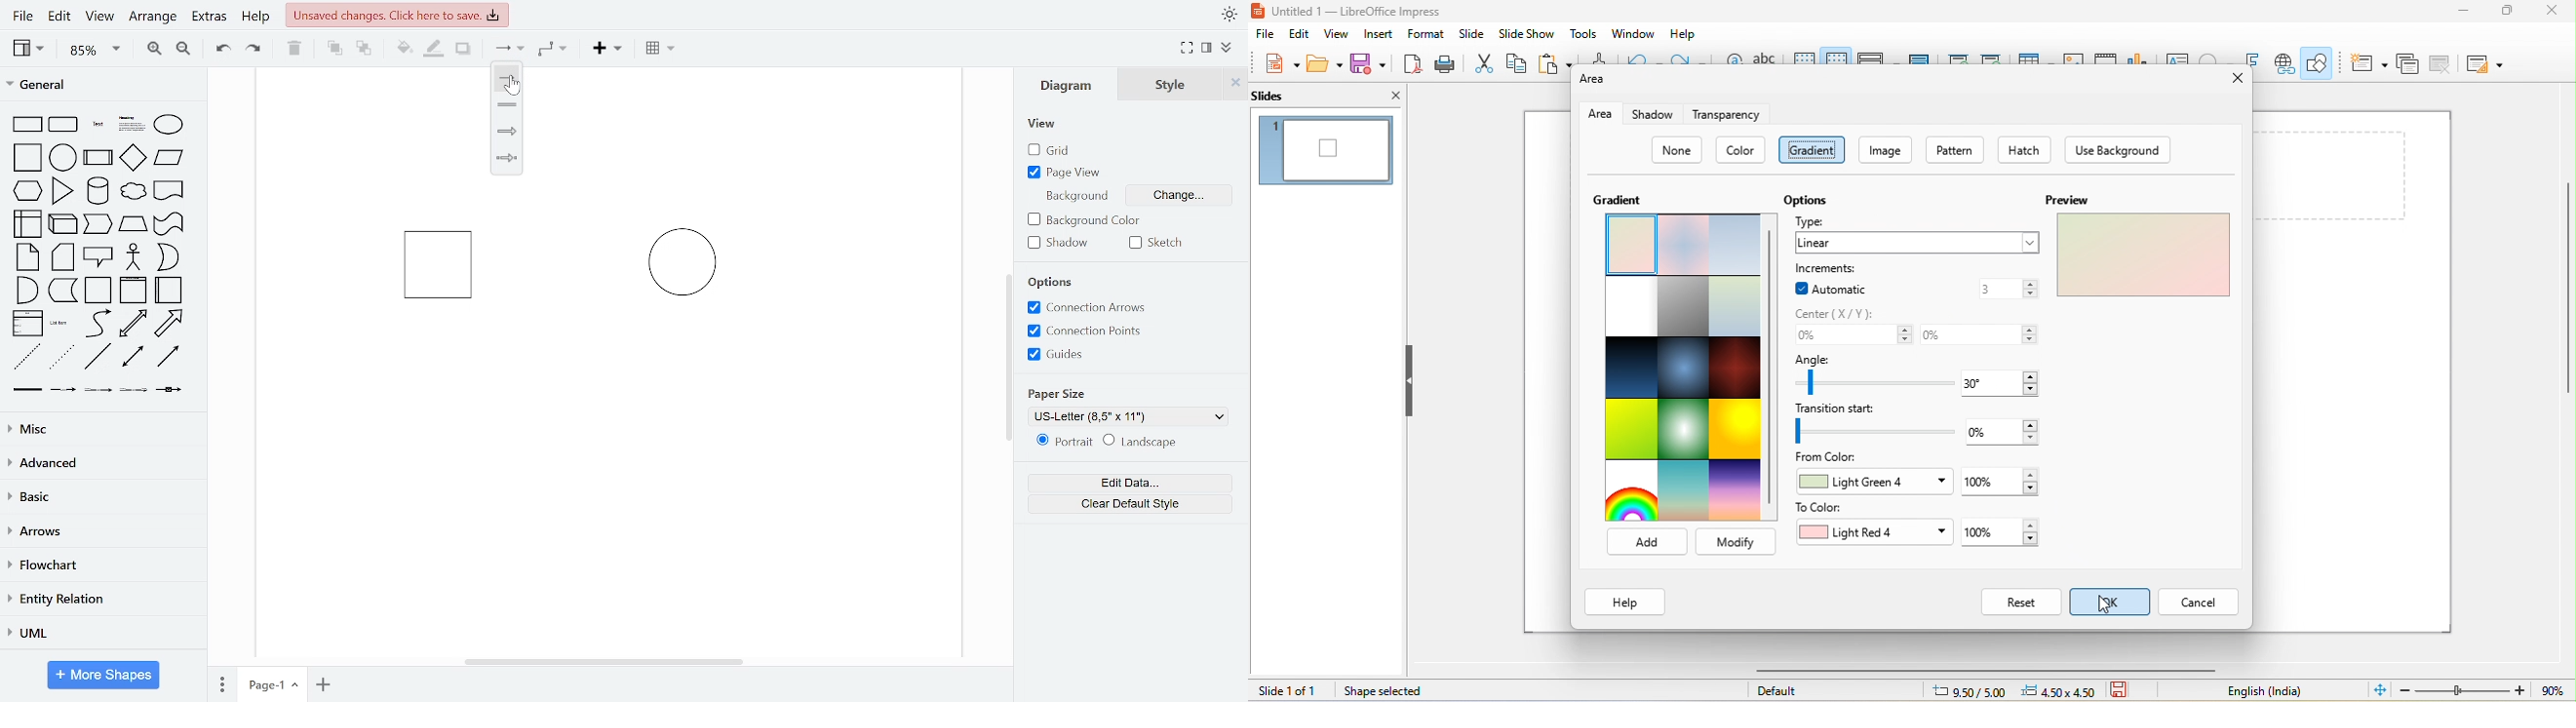 This screenshot has height=728, width=2576. What do you see at coordinates (2283, 64) in the screenshot?
I see `insert hyperlink` at bounding box center [2283, 64].